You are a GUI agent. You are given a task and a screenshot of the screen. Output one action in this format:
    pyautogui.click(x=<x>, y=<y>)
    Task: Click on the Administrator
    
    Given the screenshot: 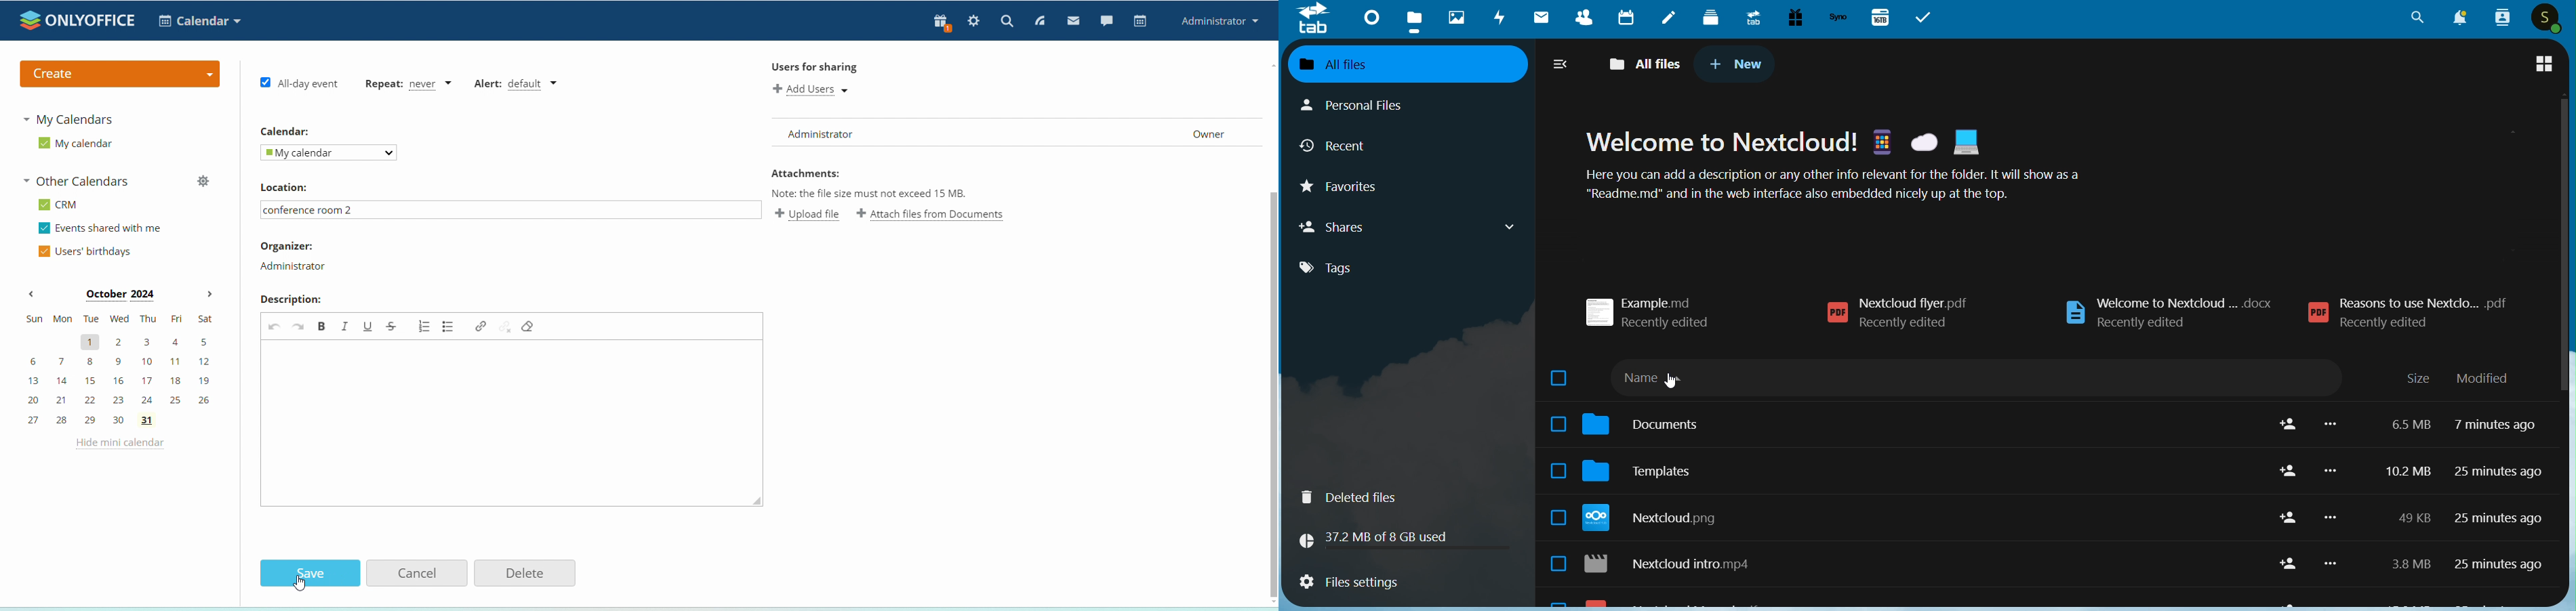 What is the action you would take?
    pyautogui.click(x=292, y=268)
    